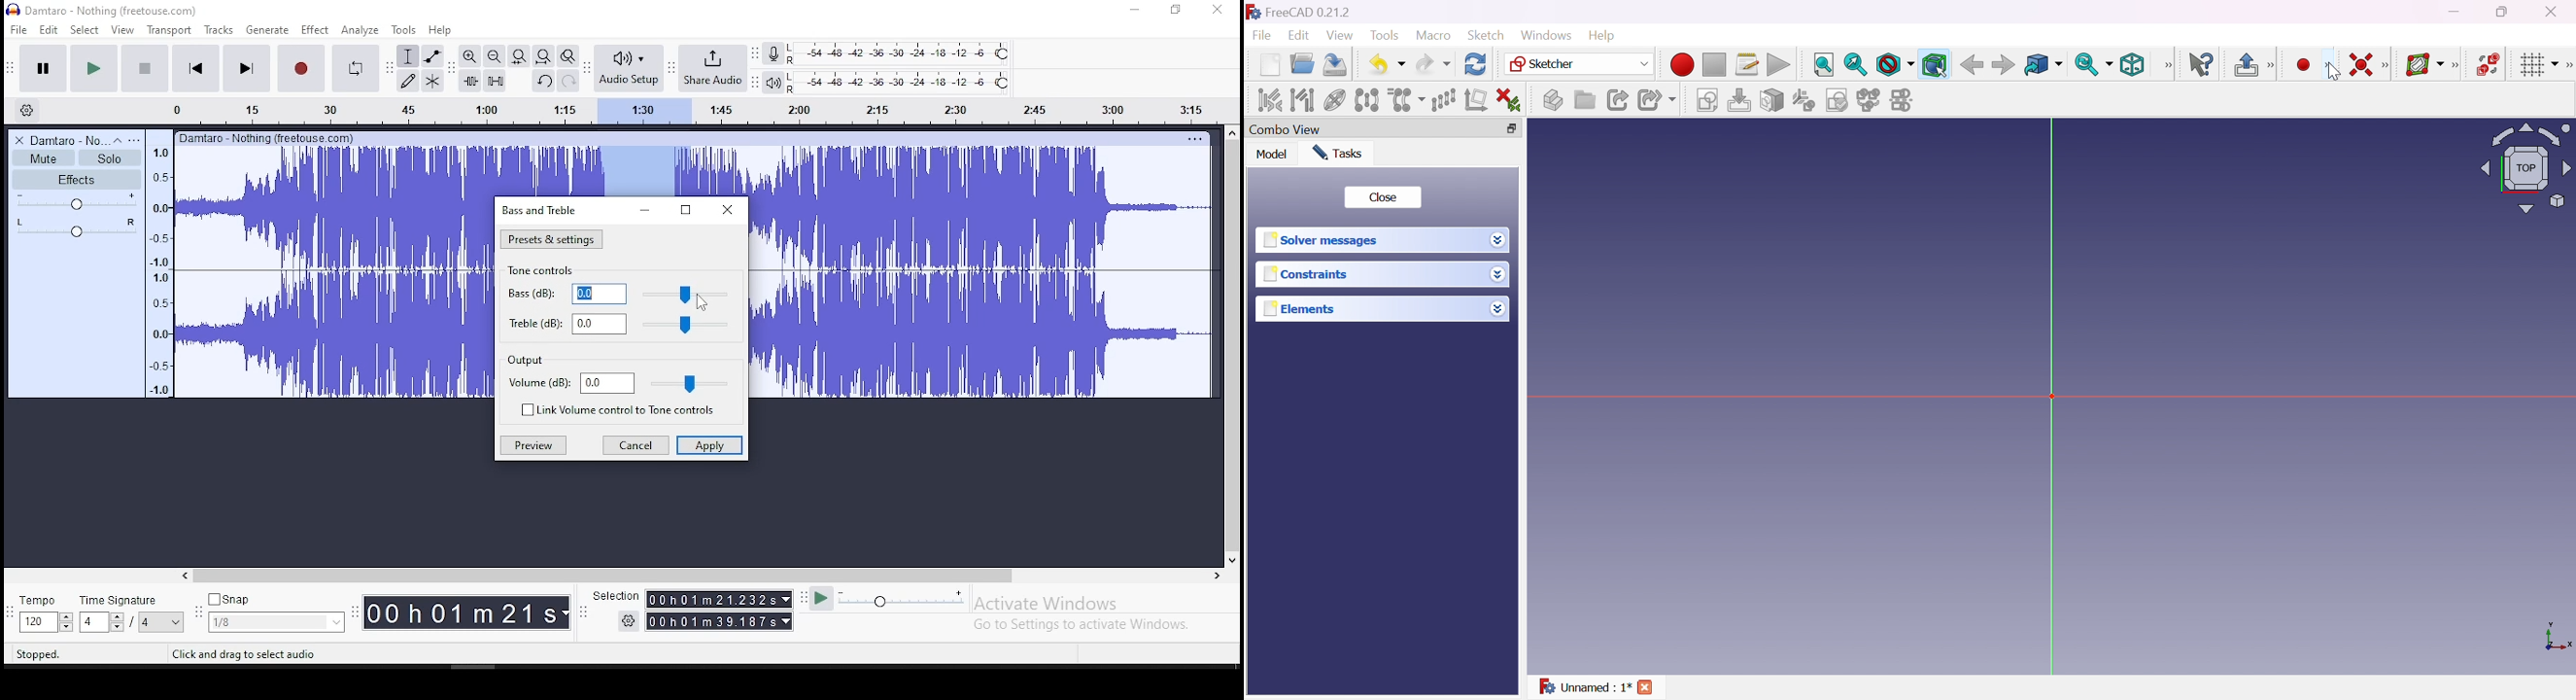 Image resolution: width=2576 pixels, height=700 pixels. What do you see at coordinates (2536, 65) in the screenshot?
I see `Toggle grid` at bounding box center [2536, 65].